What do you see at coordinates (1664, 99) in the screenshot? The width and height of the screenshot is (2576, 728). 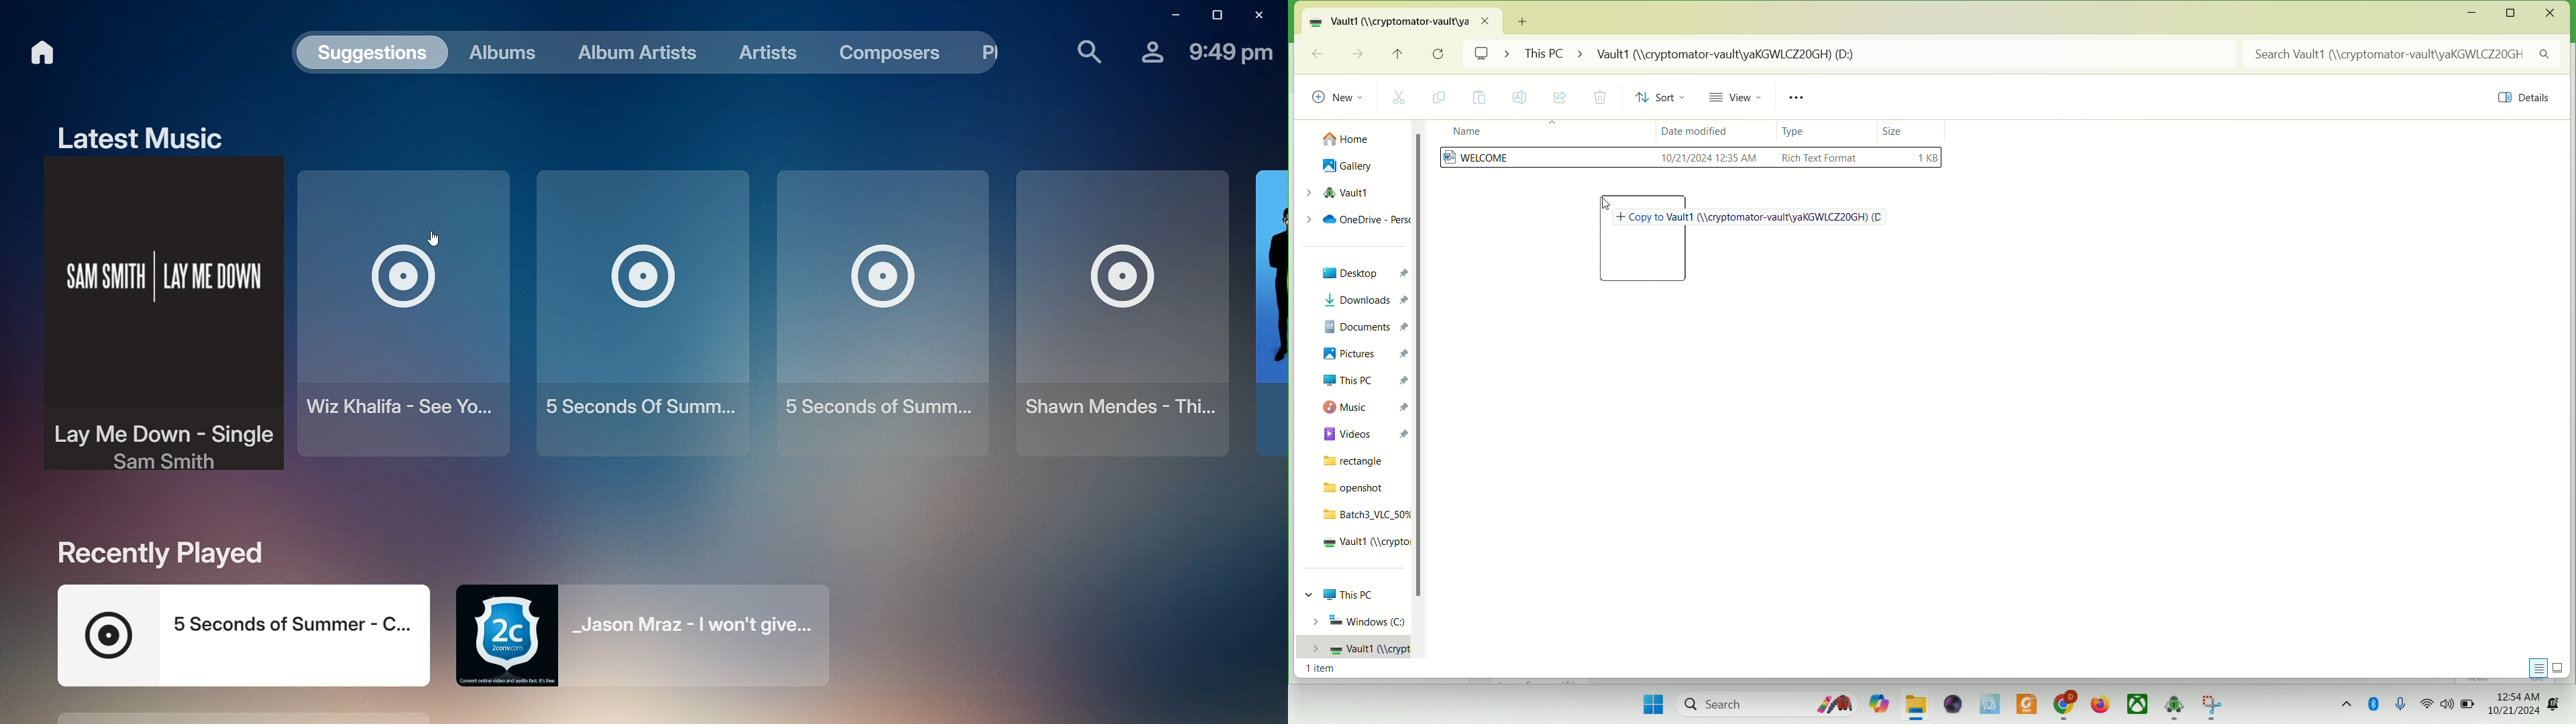 I see `sort` at bounding box center [1664, 99].